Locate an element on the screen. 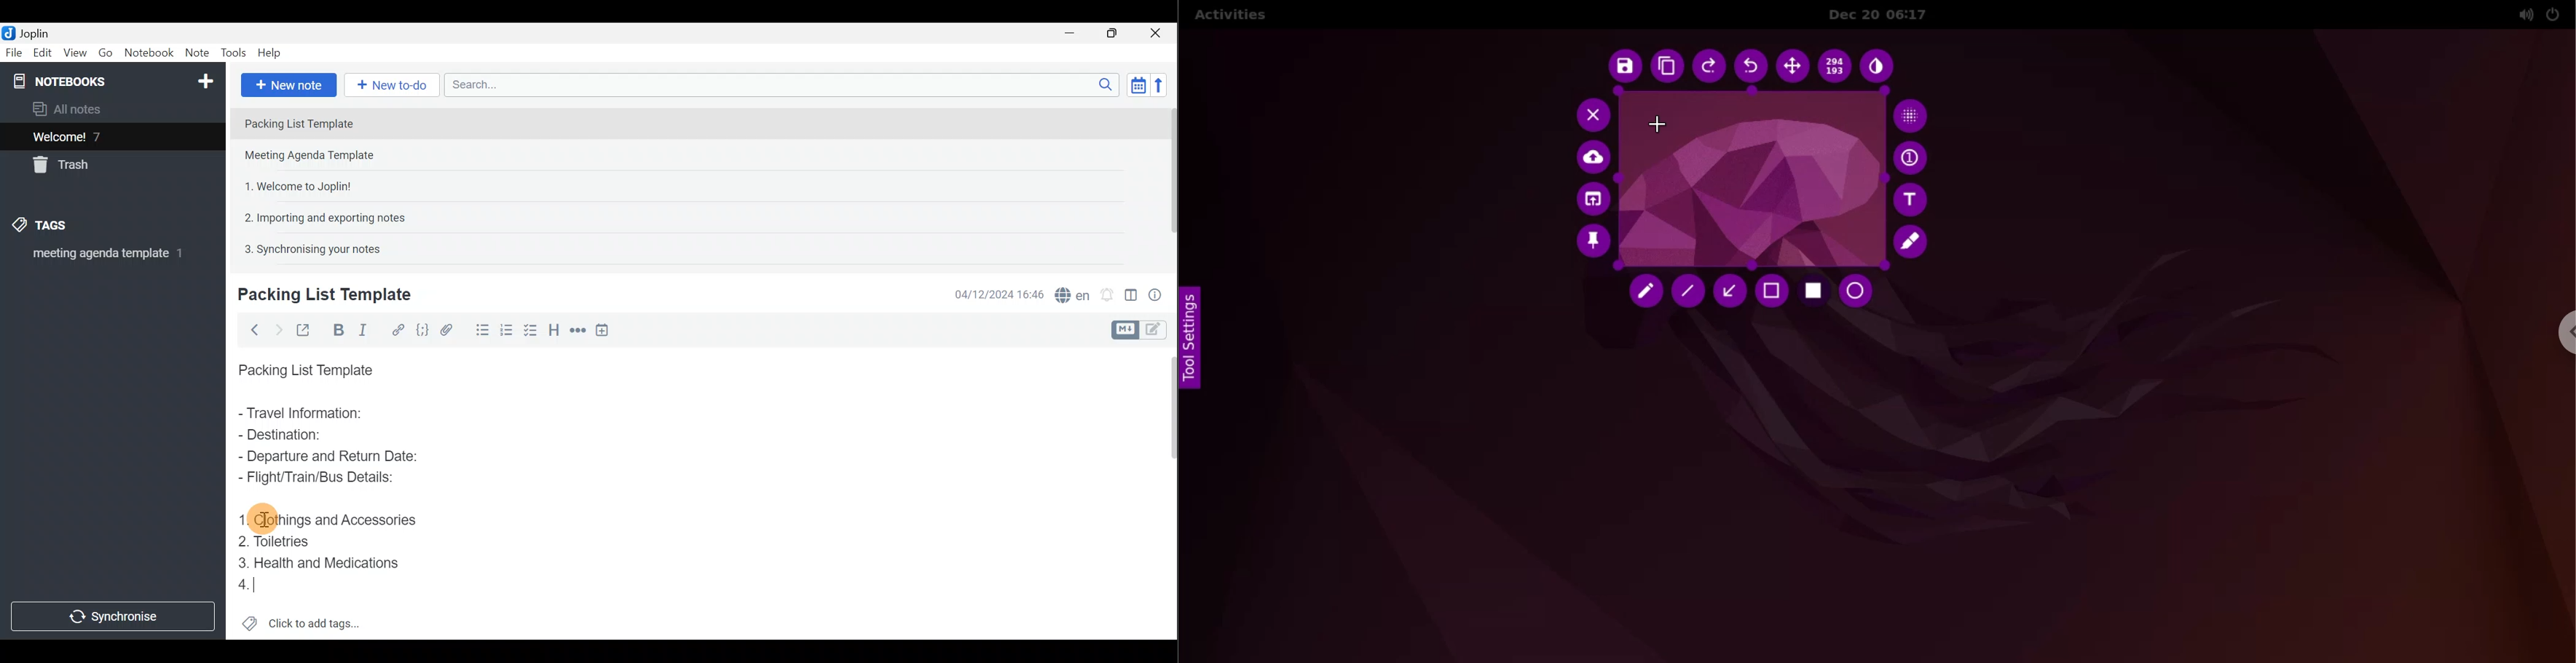  New to-do is located at coordinates (393, 85).